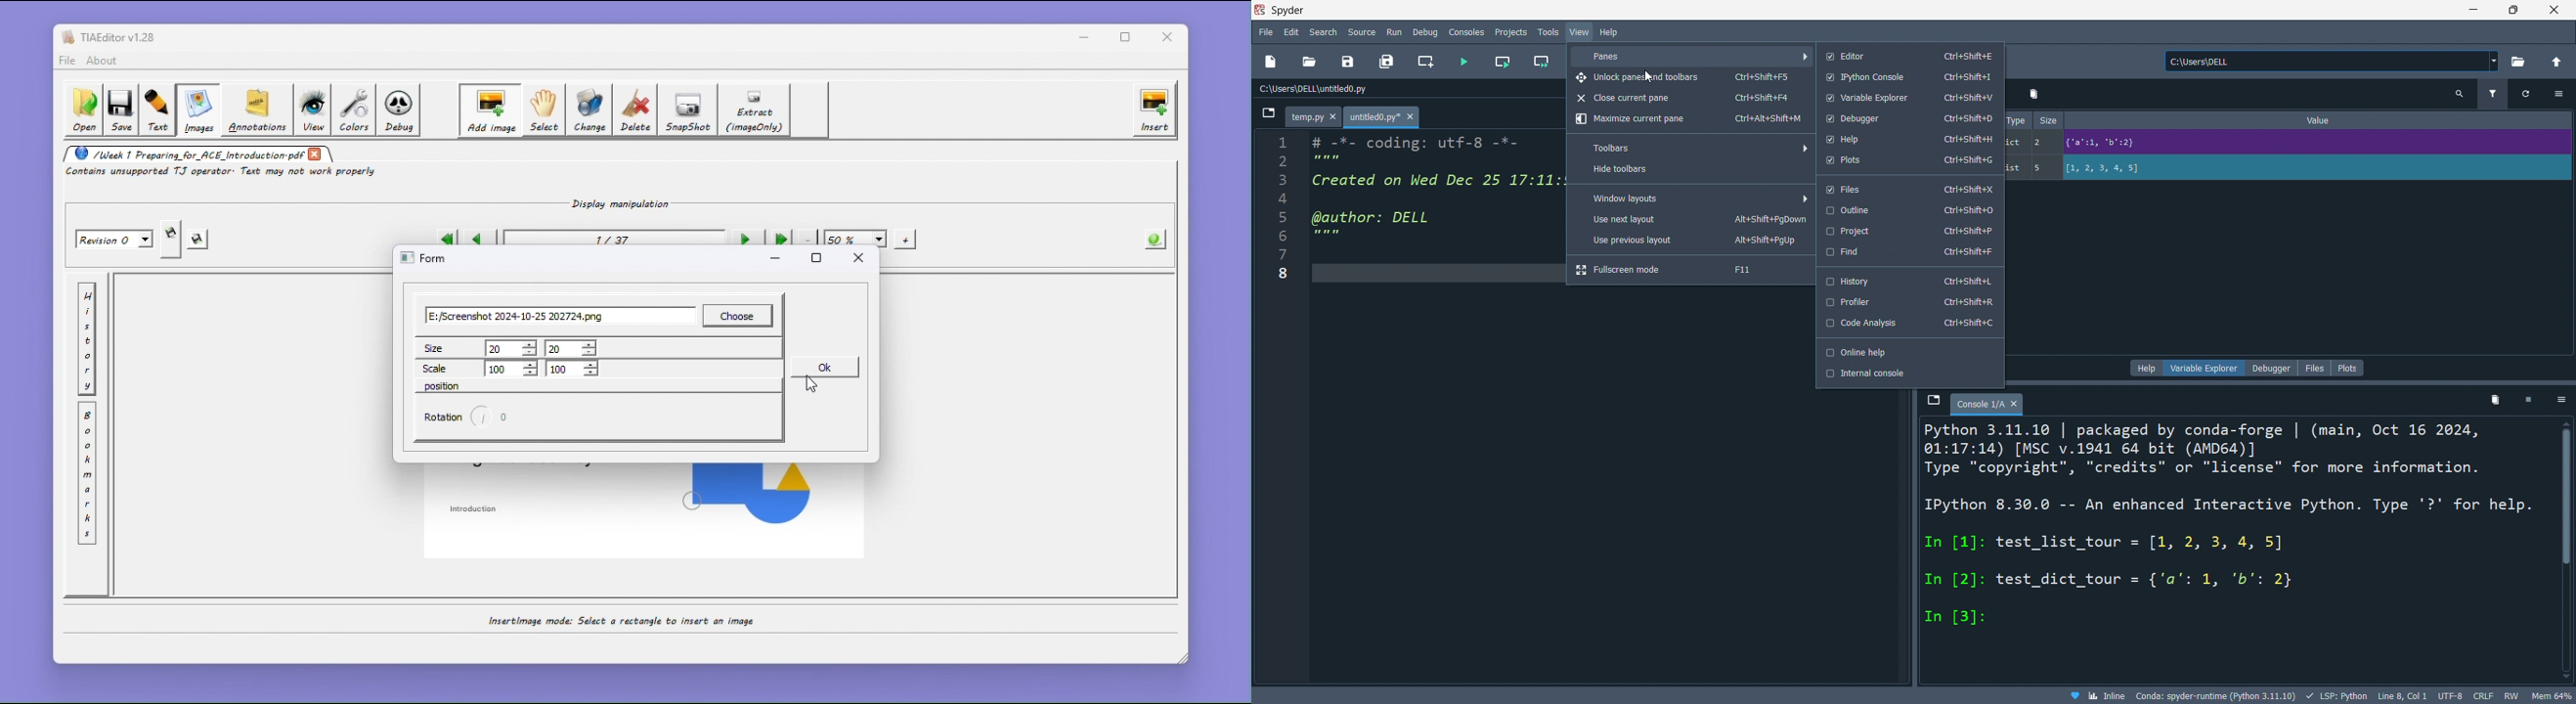  I want to click on Line number, so click(1282, 213).